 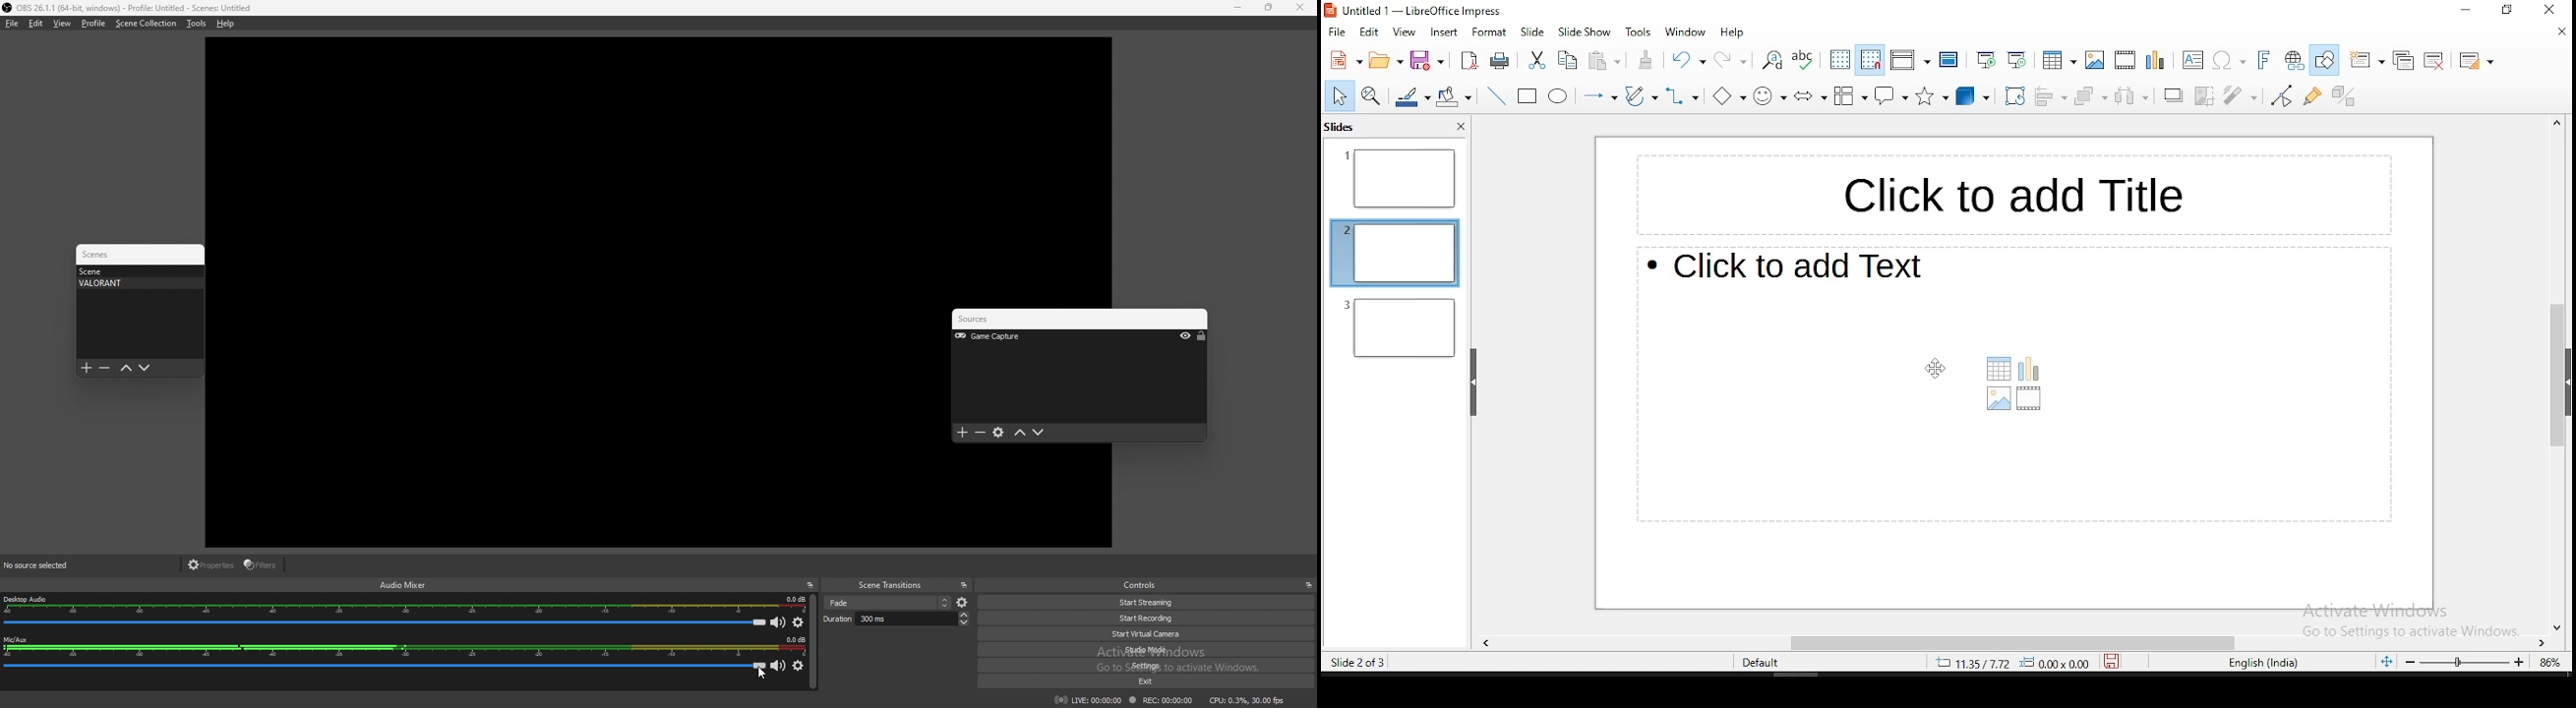 I want to click on show draw functions, so click(x=2324, y=59).